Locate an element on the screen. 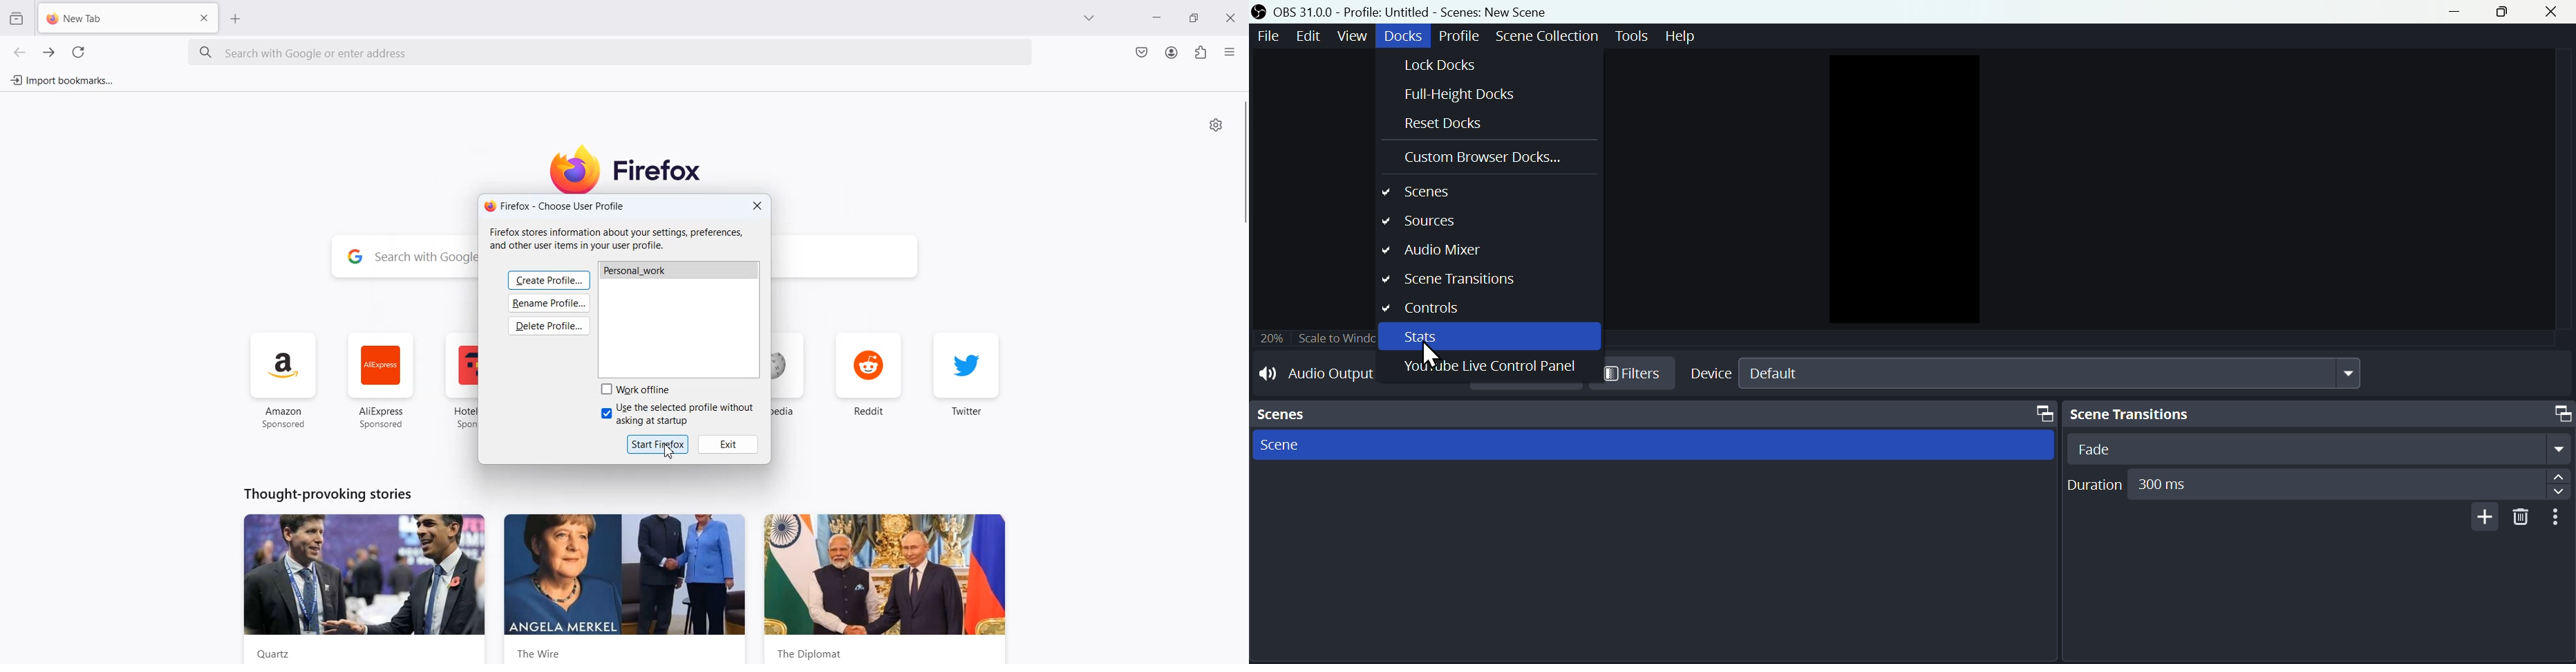 Image resolution: width=2576 pixels, height=672 pixels. more options is located at coordinates (2555, 518).